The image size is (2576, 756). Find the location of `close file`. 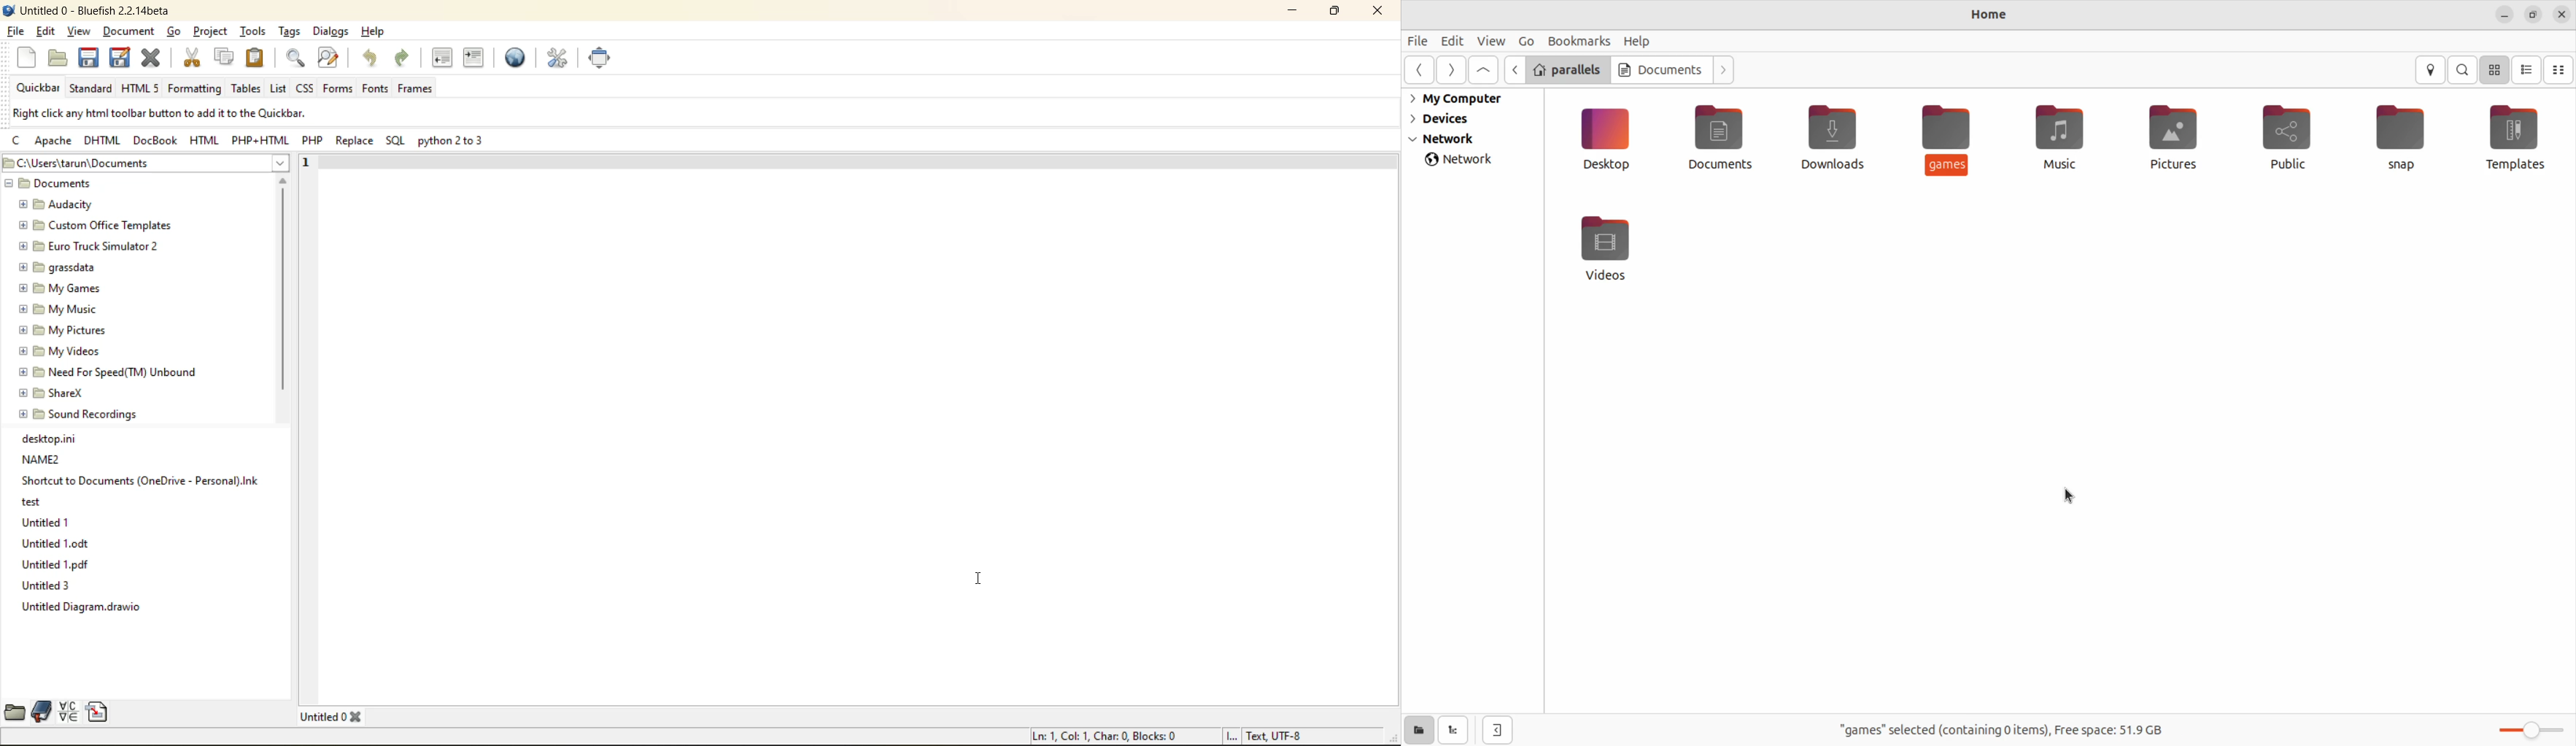

close file is located at coordinates (152, 58).